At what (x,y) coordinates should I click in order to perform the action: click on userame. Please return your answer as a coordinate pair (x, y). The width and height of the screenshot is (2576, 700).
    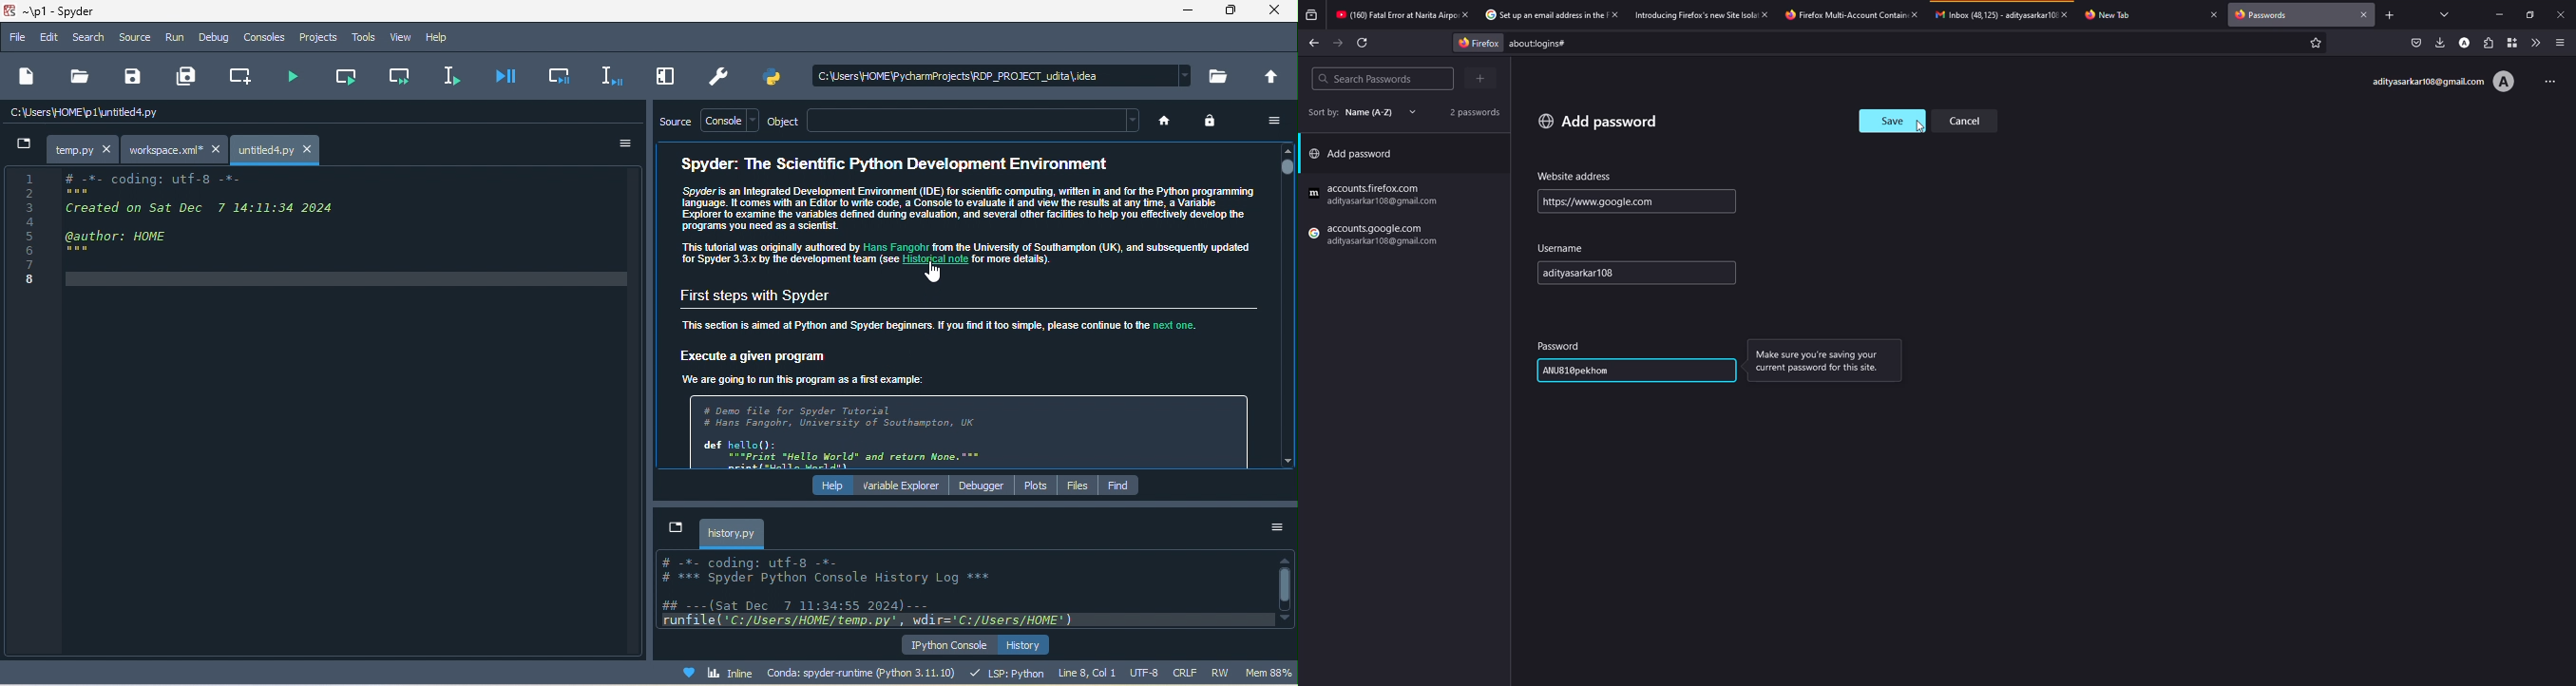
    Looking at the image, I should click on (1564, 248).